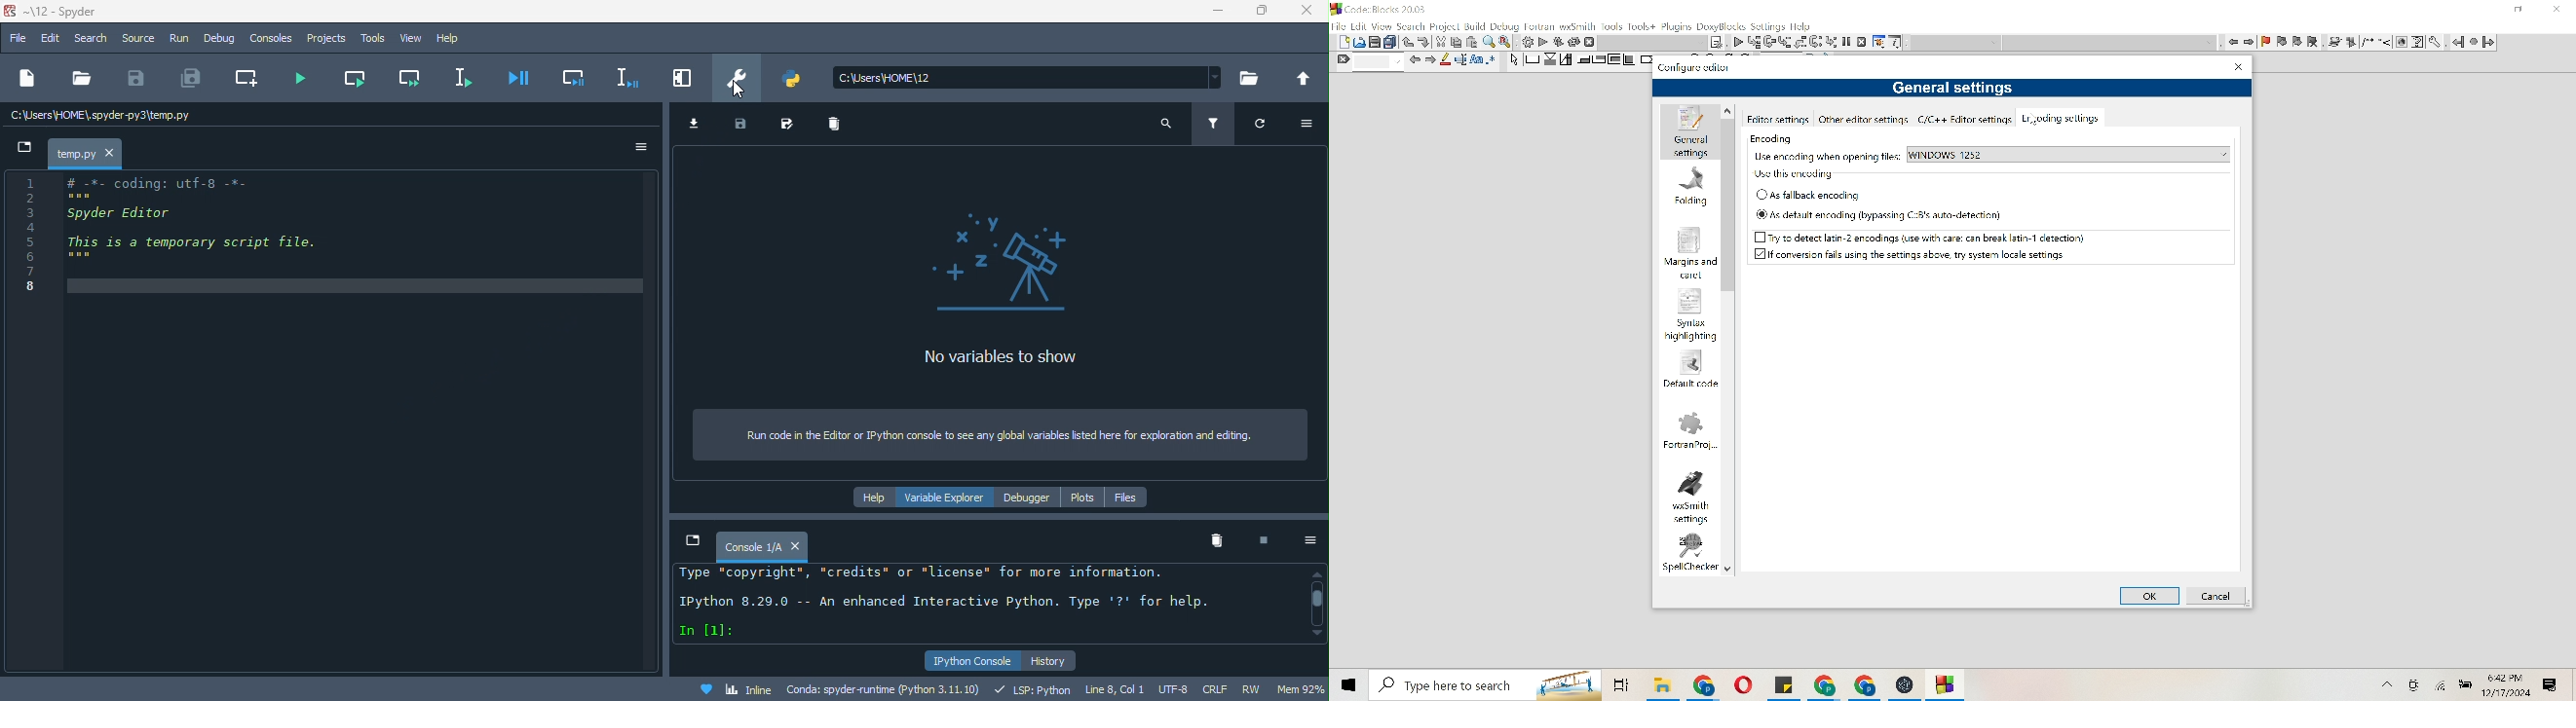 This screenshot has height=728, width=2576. What do you see at coordinates (740, 75) in the screenshot?
I see `preferences` at bounding box center [740, 75].